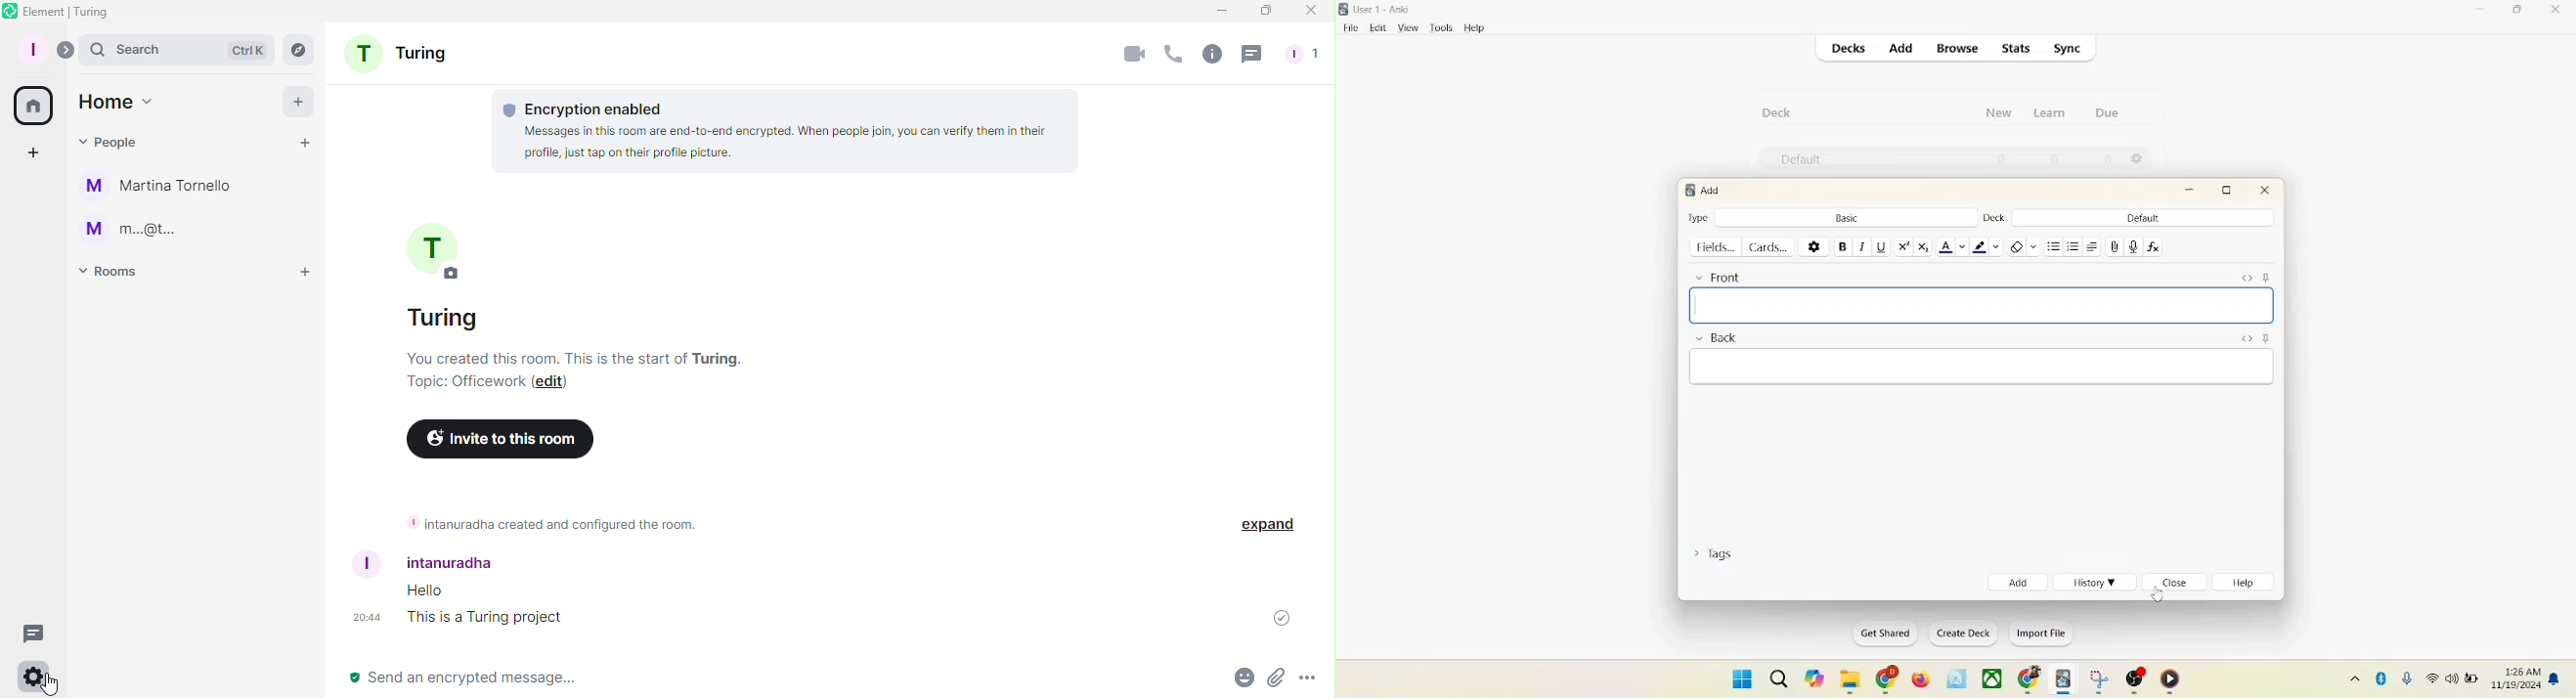 The height and width of the screenshot is (700, 2576). I want to click on Room information, so click(549, 523).